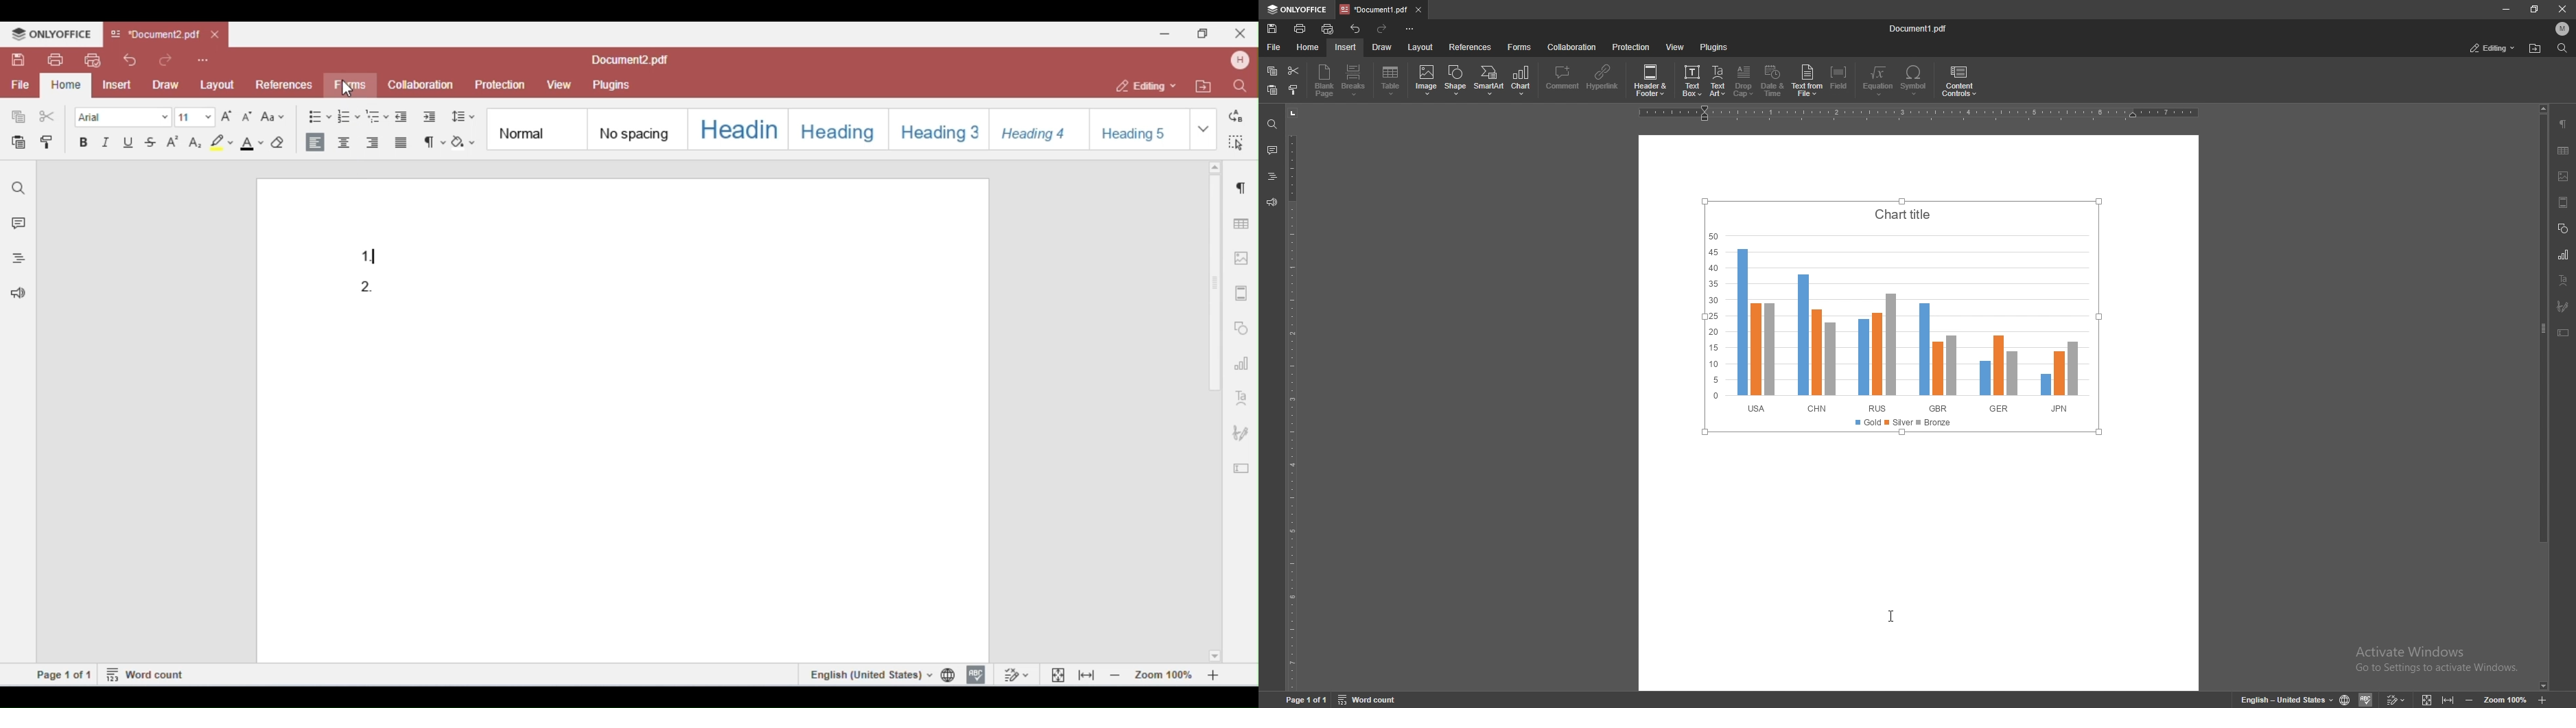  What do you see at coordinates (2536, 48) in the screenshot?
I see `find location` at bounding box center [2536, 48].